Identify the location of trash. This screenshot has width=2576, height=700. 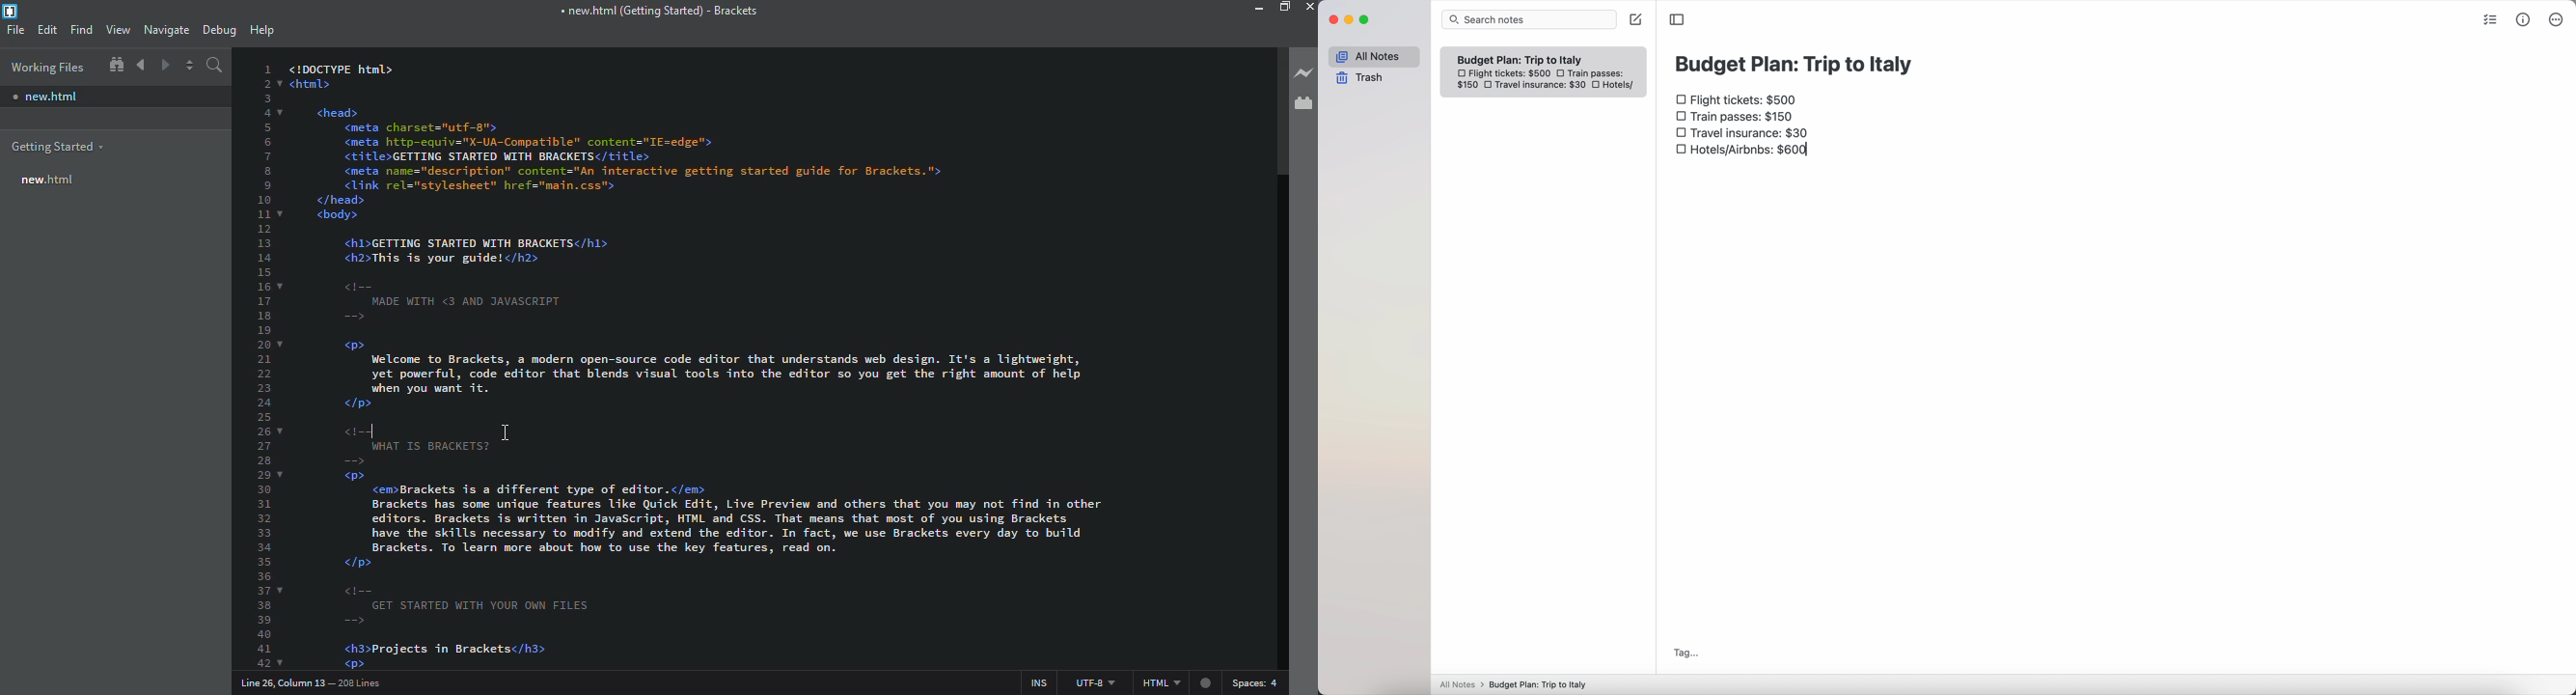
(1360, 78).